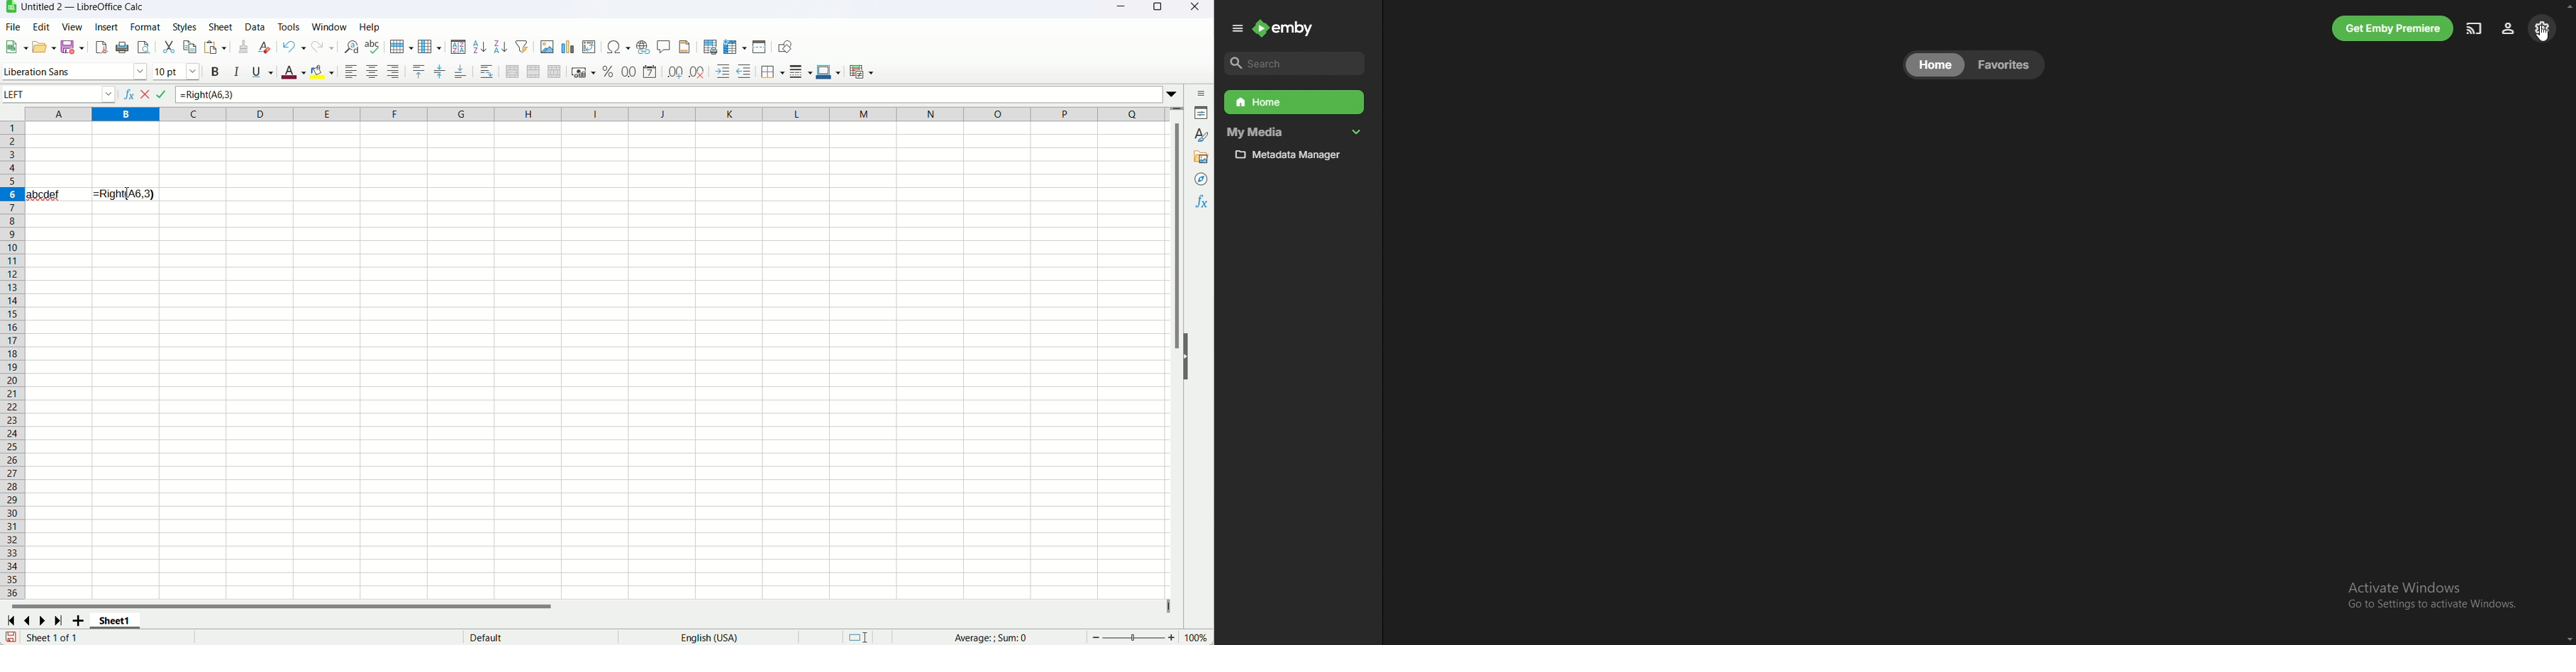 Image resolution: width=2576 pixels, height=672 pixels. I want to click on paste, so click(215, 47).